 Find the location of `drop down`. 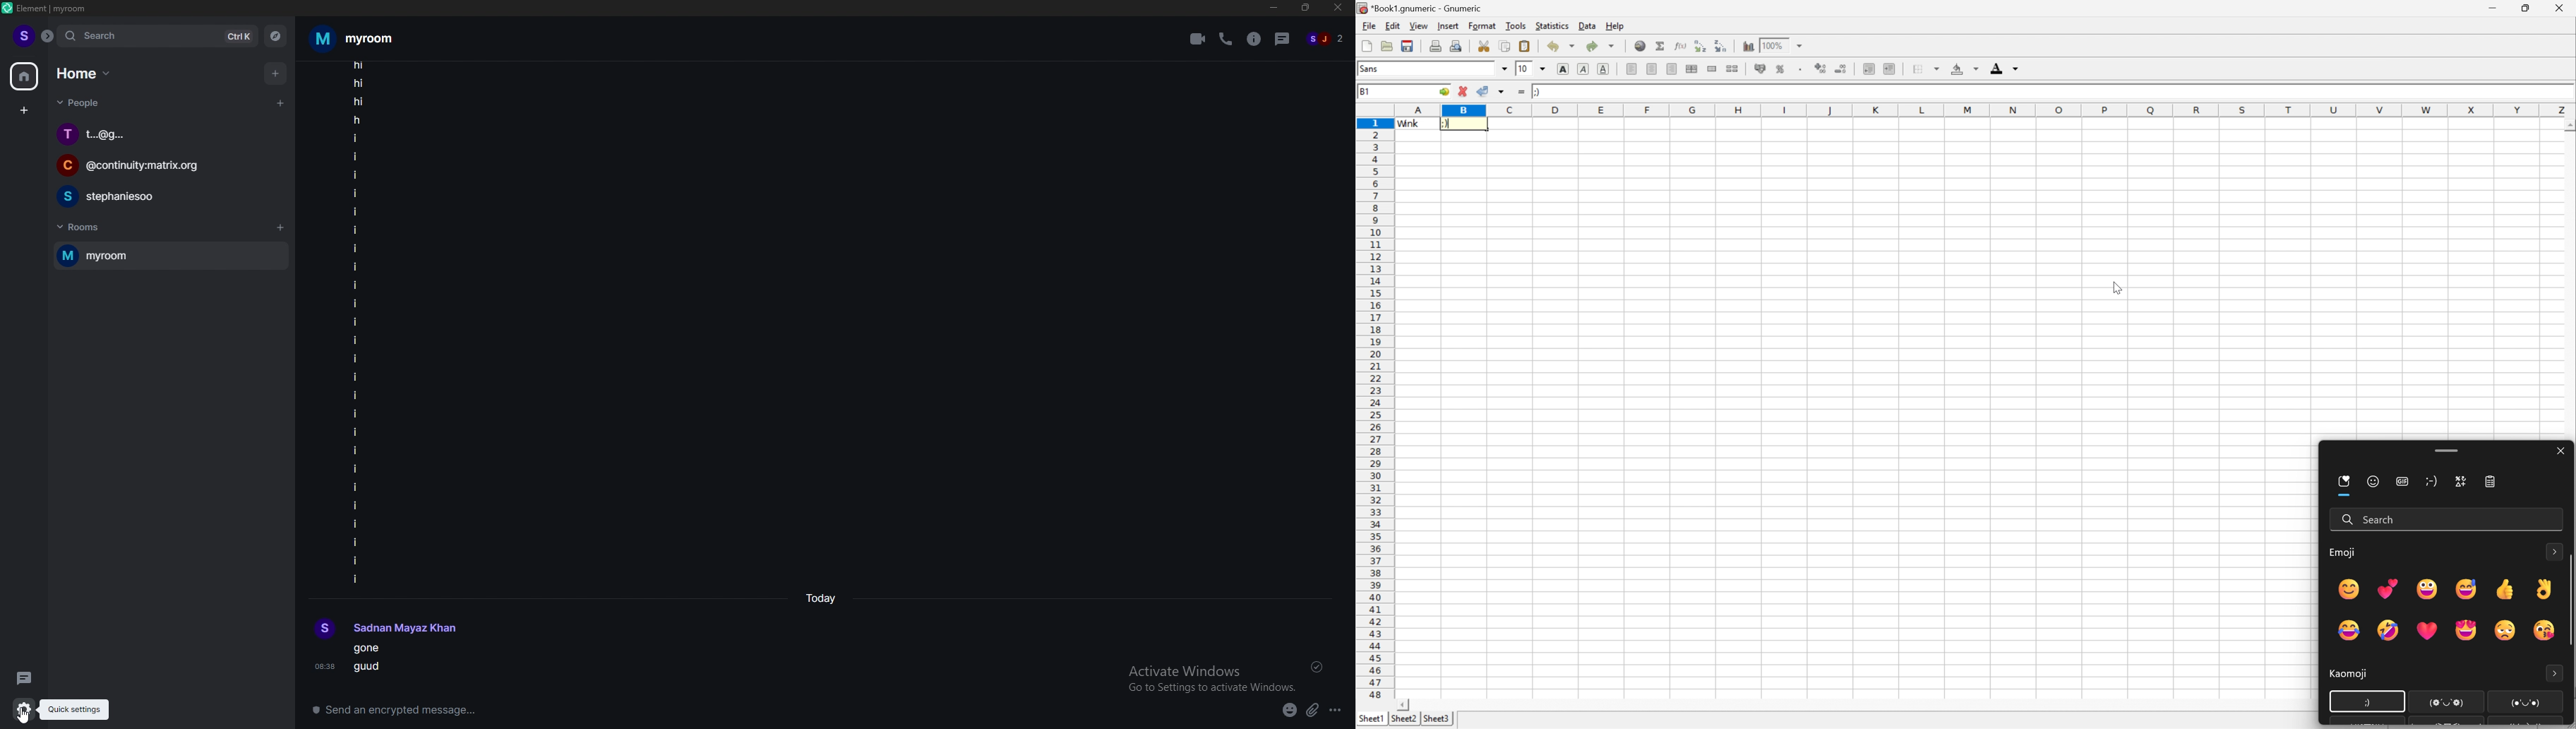

drop down is located at coordinates (1542, 68).